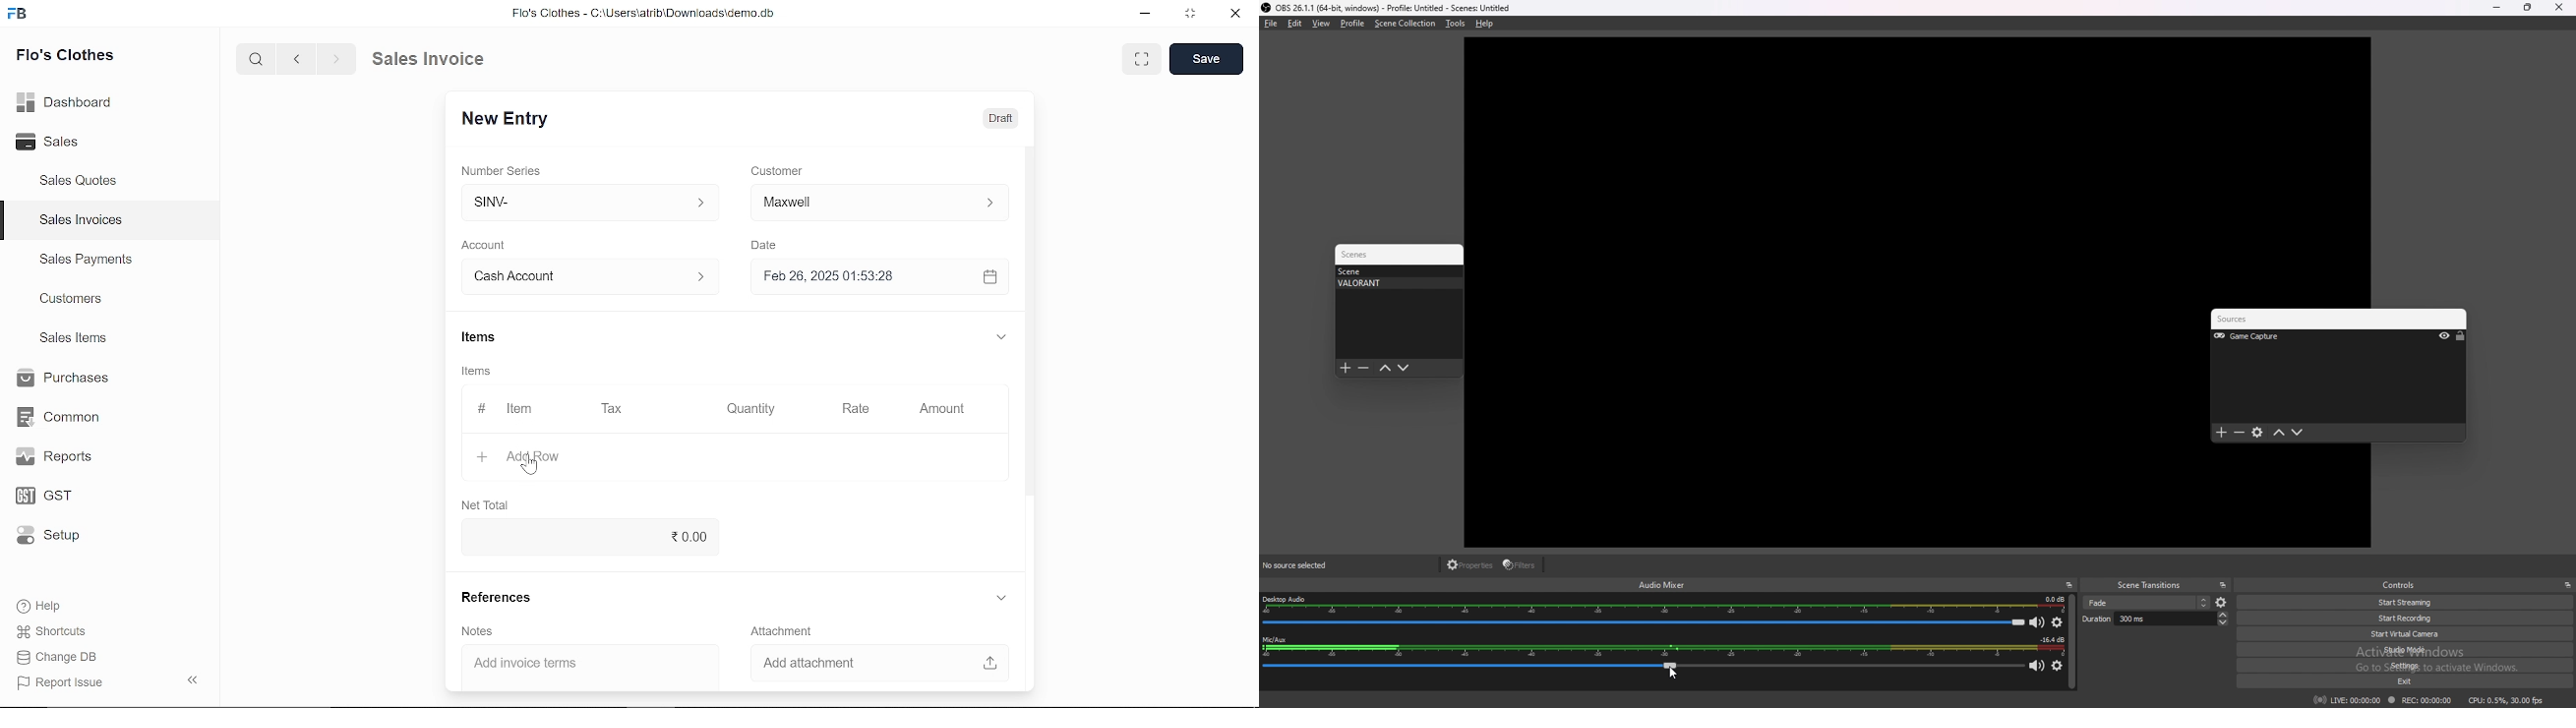 The width and height of the screenshot is (2576, 728). Describe the element at coordinates (69, 143) in the screenshot. I see `Sales` at that location.